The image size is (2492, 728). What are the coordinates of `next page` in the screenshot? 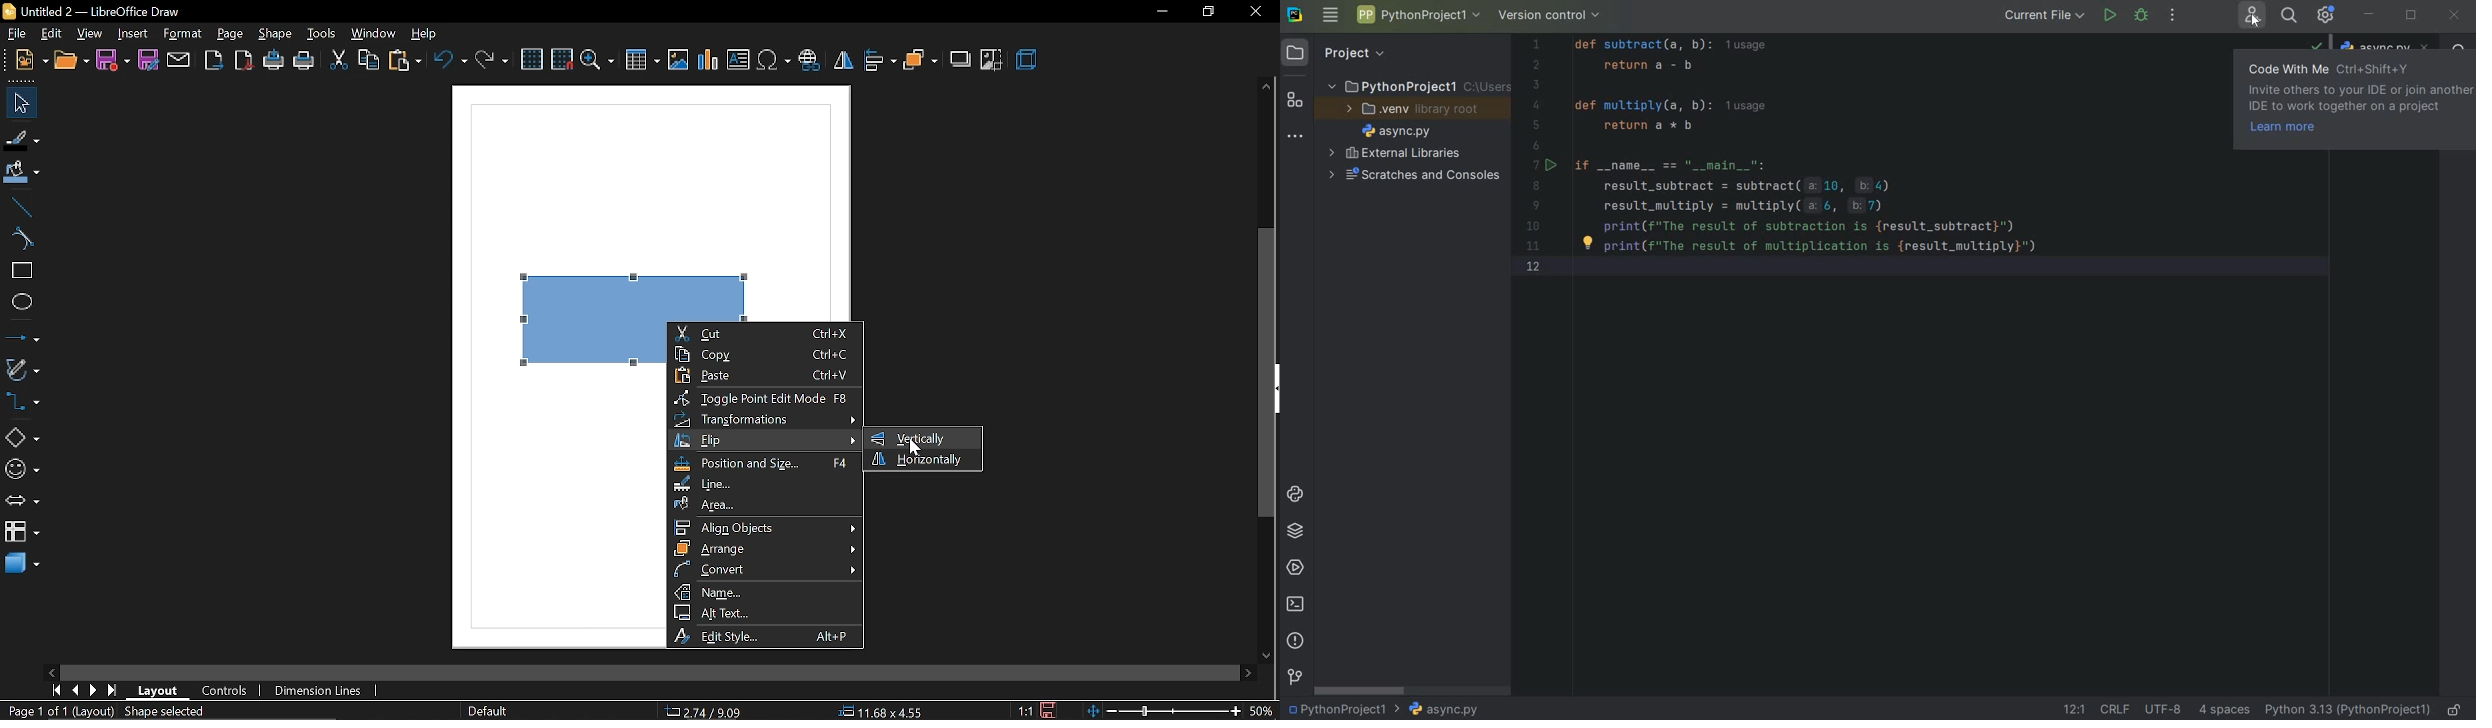 It's located at (94, 692).